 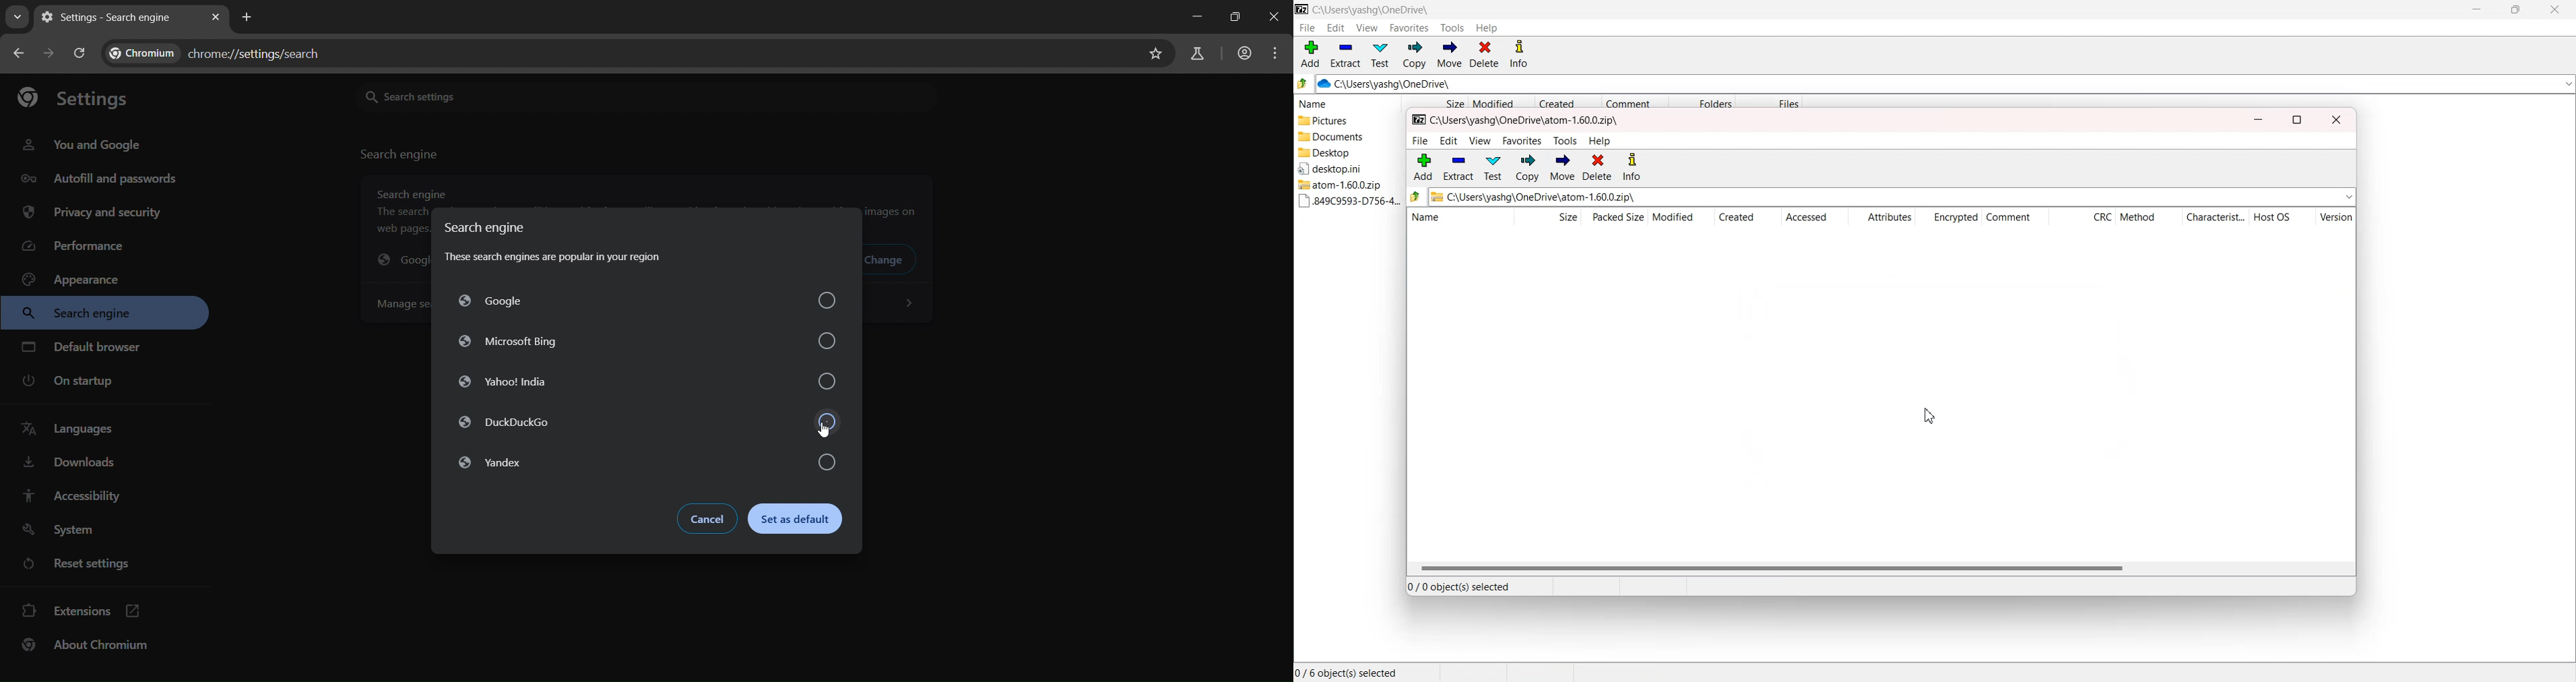 What do you see at coordinates (69, 381) in the screenshot?
I see `on startup` at bounding box center [69, 381].